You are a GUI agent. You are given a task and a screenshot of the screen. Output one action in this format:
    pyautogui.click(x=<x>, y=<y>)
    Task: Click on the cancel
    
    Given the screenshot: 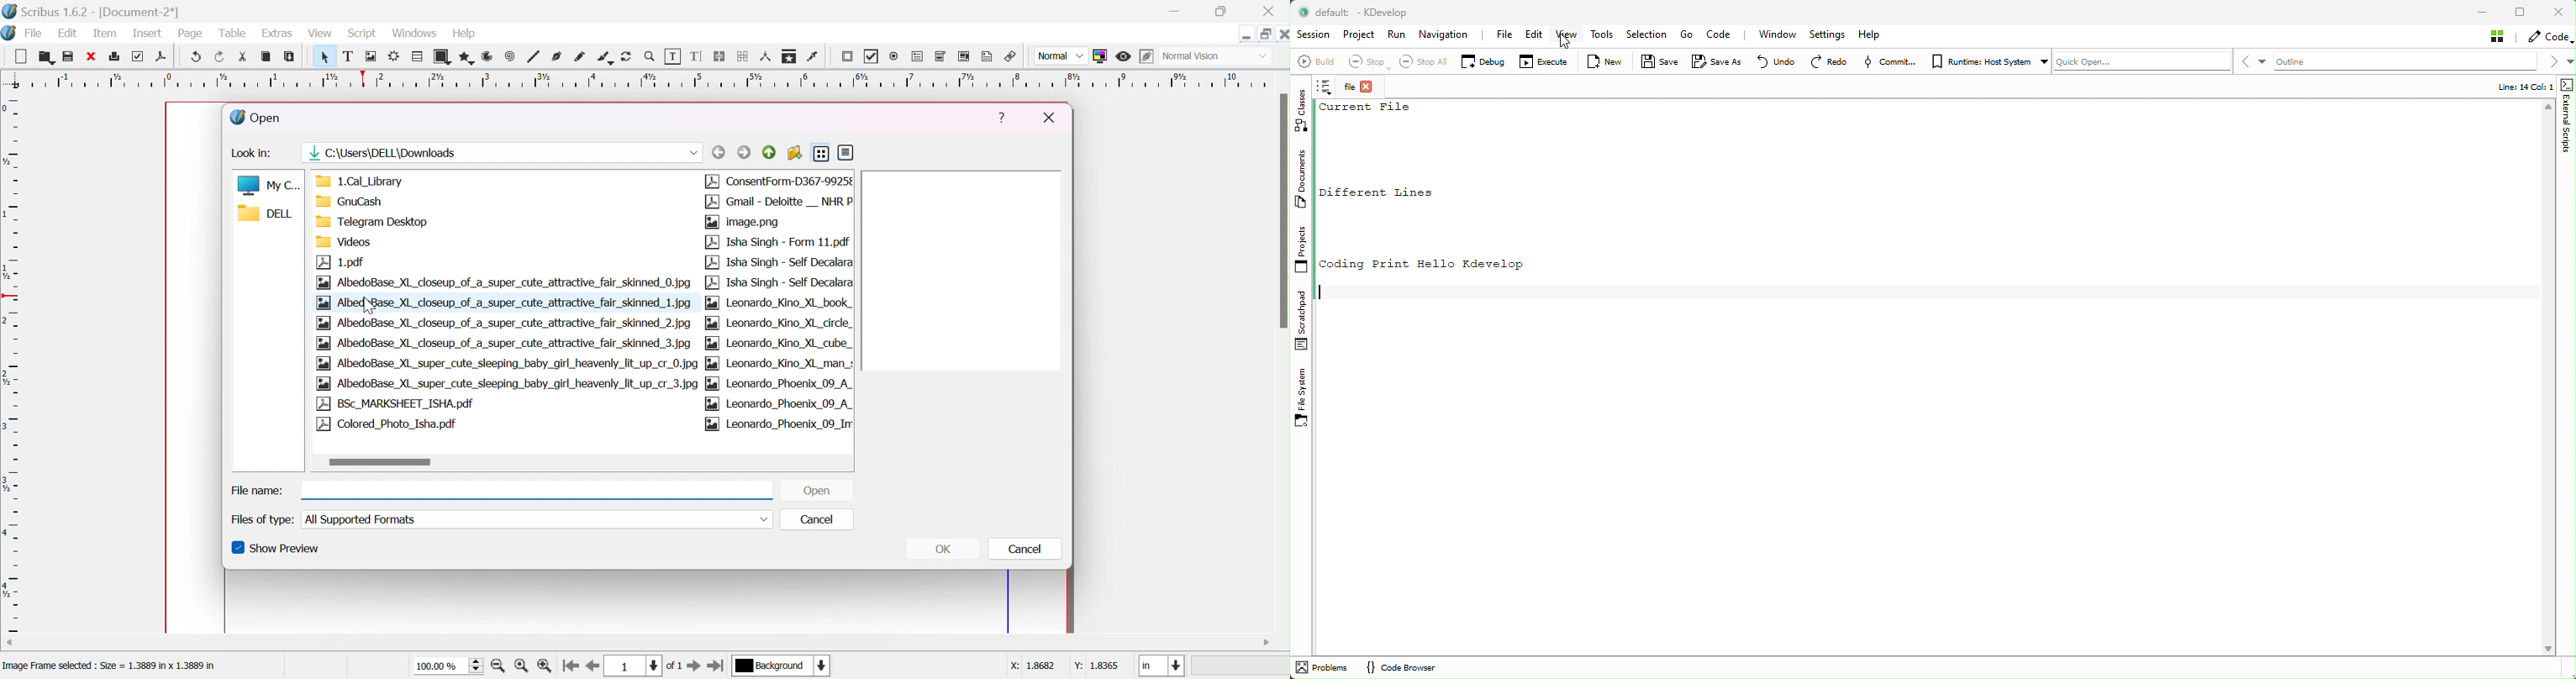 What is the action you would take?
    pyautogui.click(x=1025, y=548)
    